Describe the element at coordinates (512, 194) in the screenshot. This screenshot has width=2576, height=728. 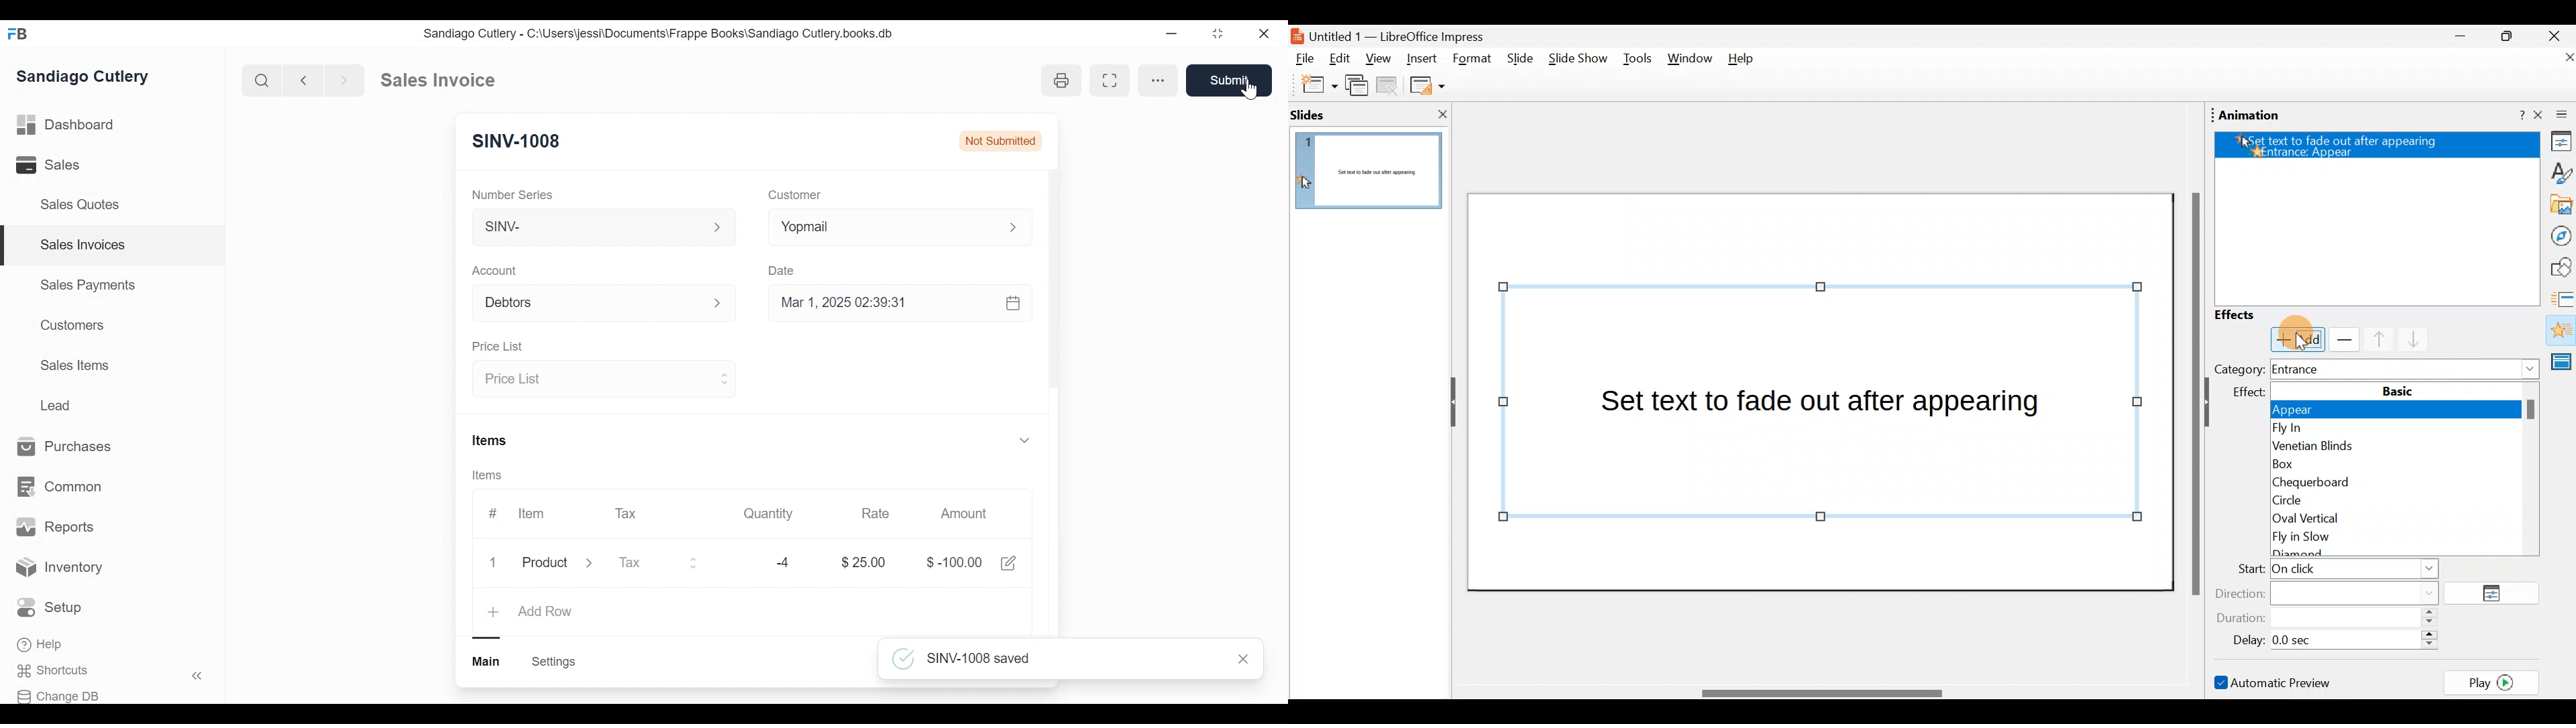
I see `Number Series` at that location.